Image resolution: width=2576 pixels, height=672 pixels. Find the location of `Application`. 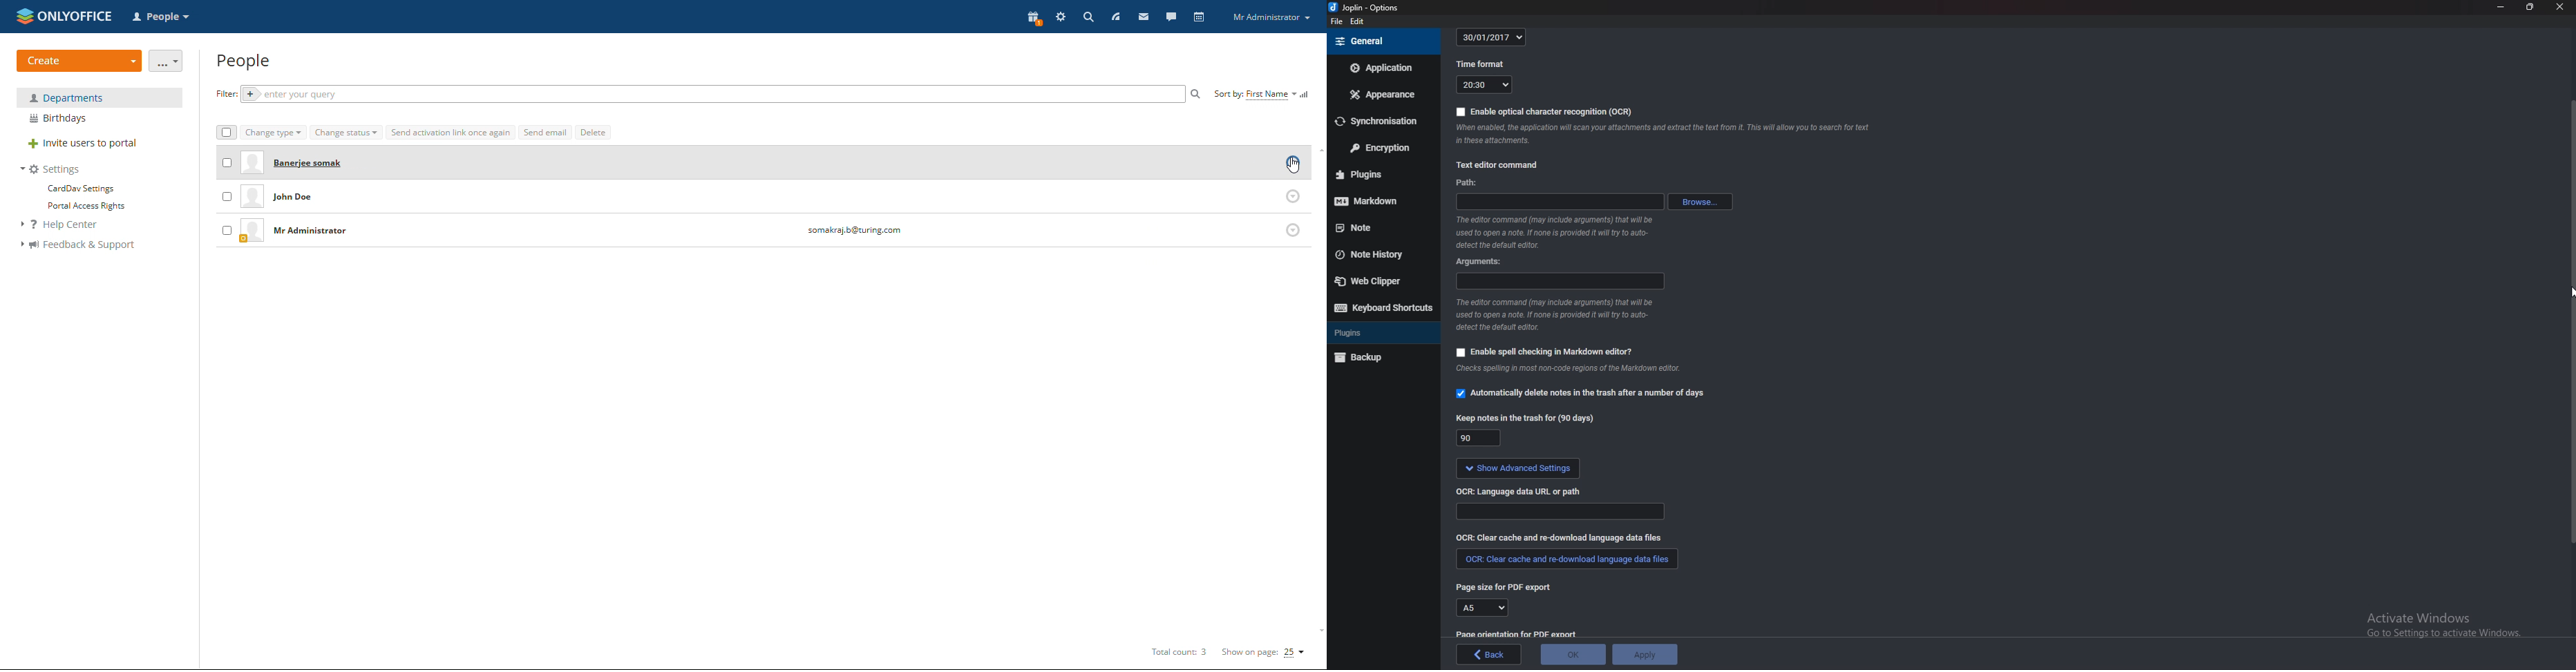

Application is located at coordinates (1382, 68).